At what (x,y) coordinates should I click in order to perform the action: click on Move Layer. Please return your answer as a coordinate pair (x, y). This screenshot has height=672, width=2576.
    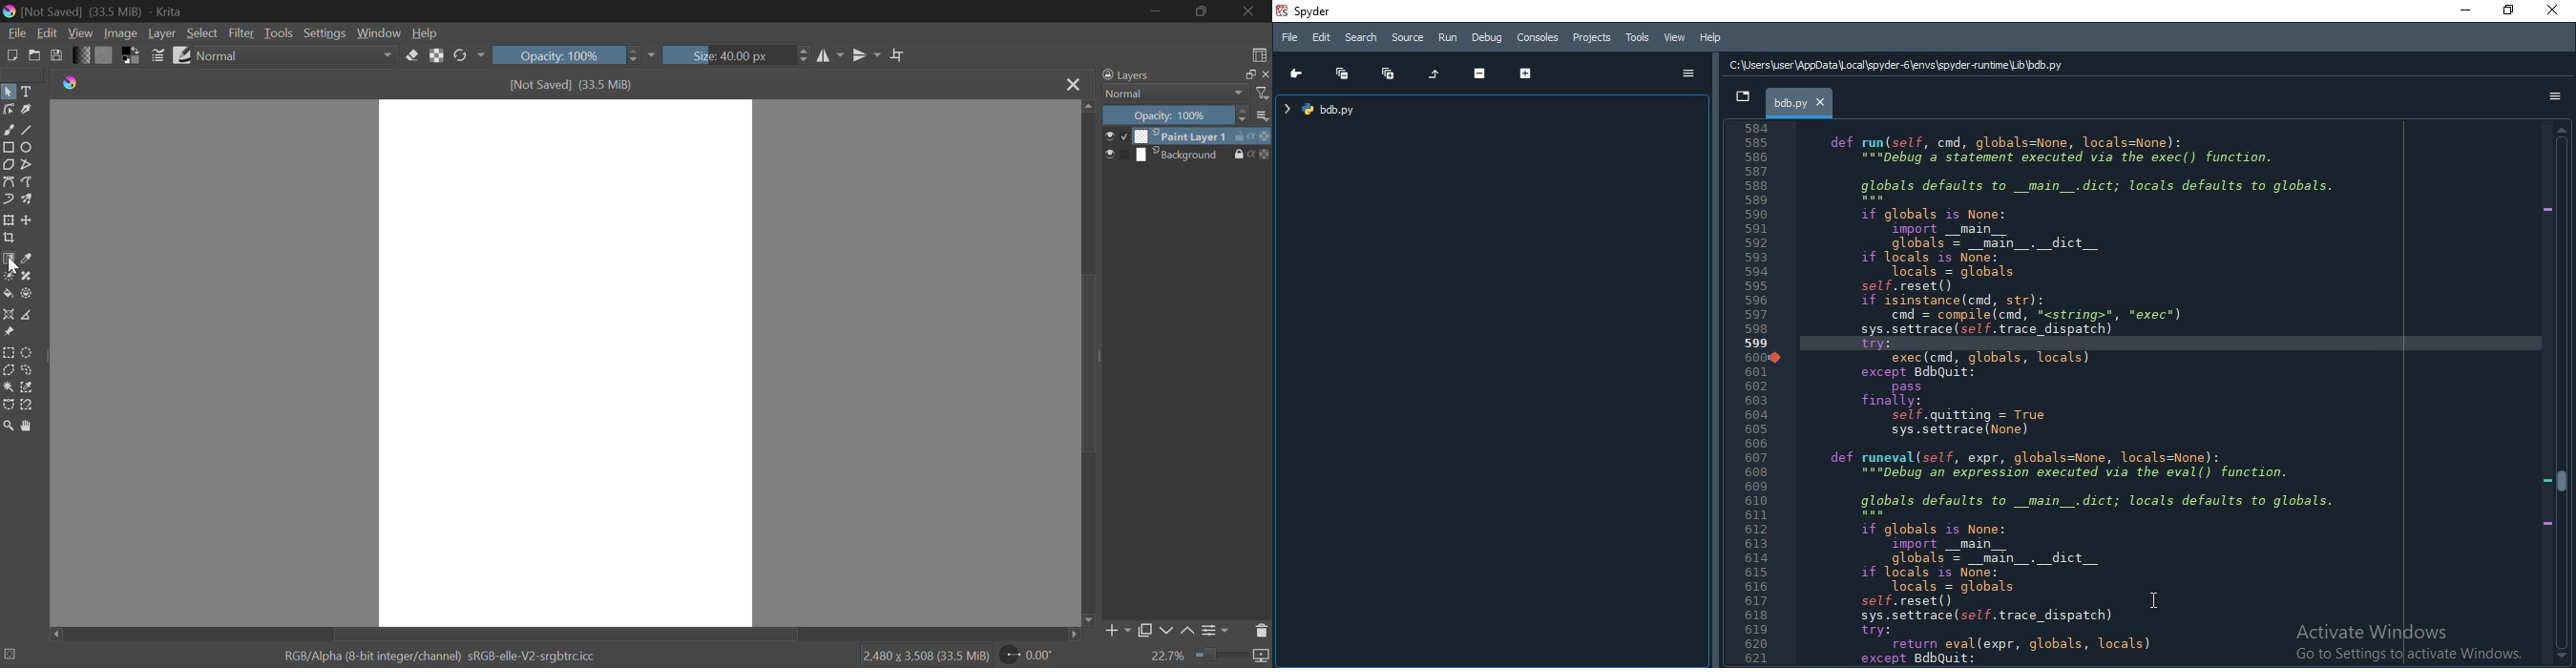
    Looking at the image, I should click on (27, 220).